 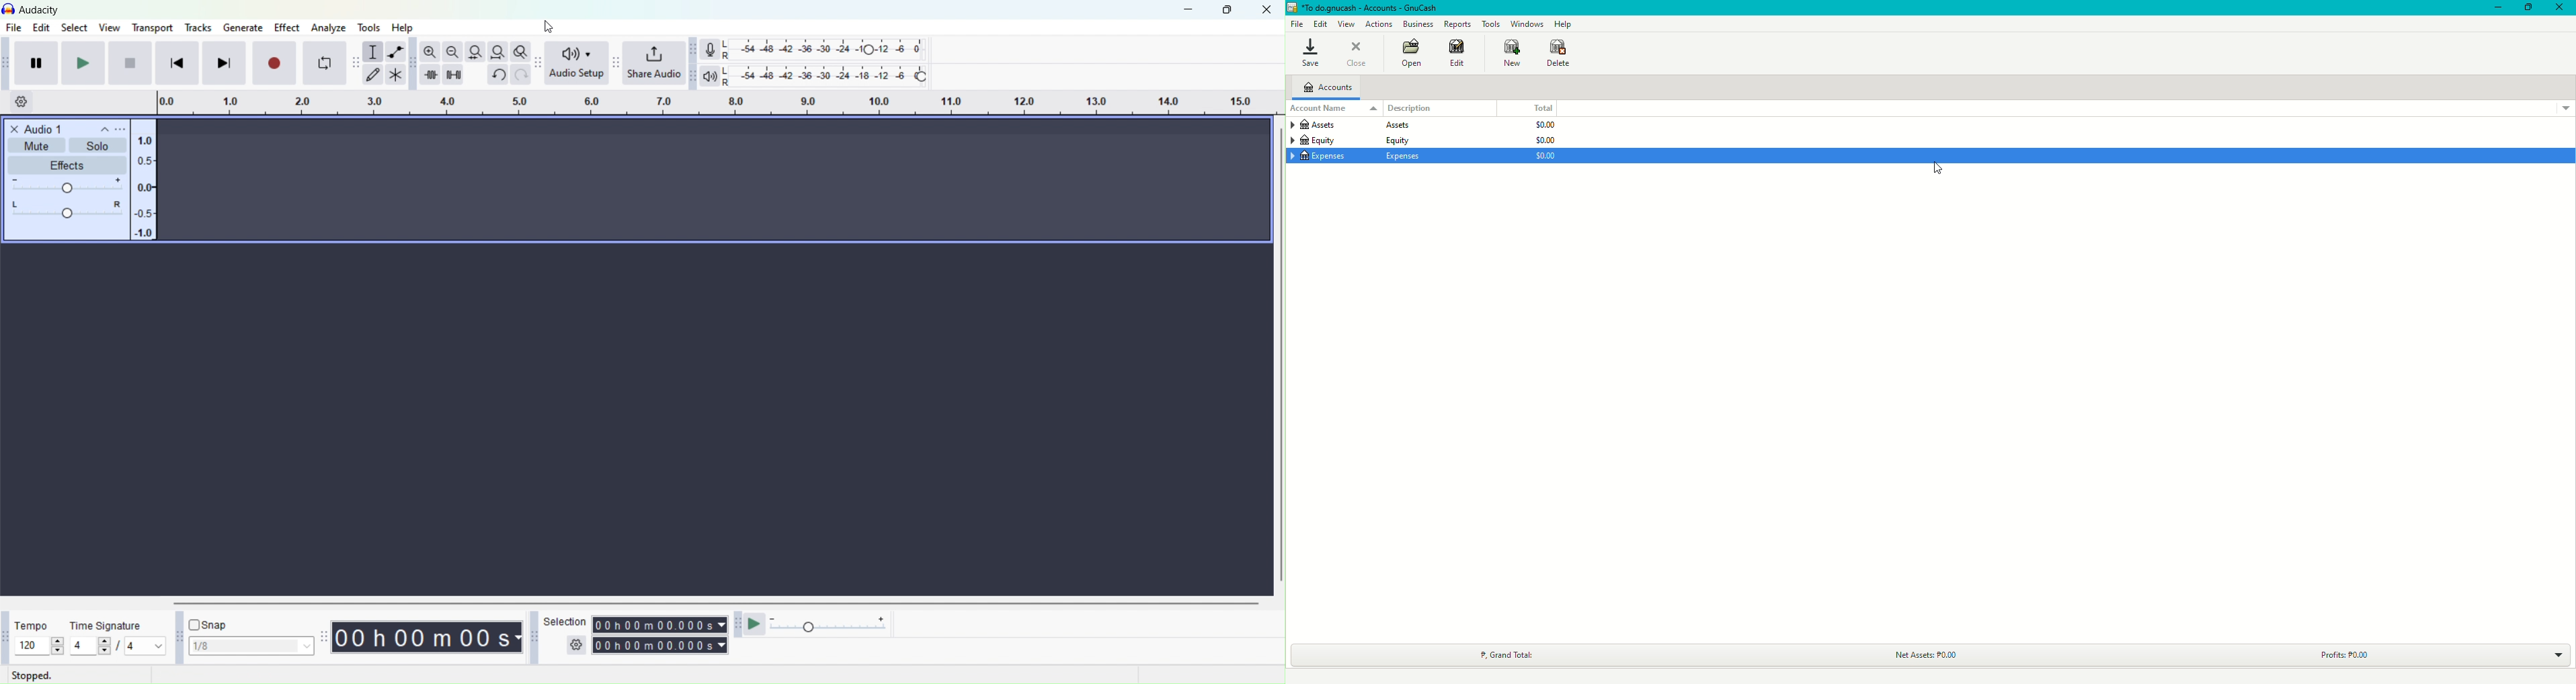 I want to click on Audacity recording meter toolbar, so click(x=694, y=48).